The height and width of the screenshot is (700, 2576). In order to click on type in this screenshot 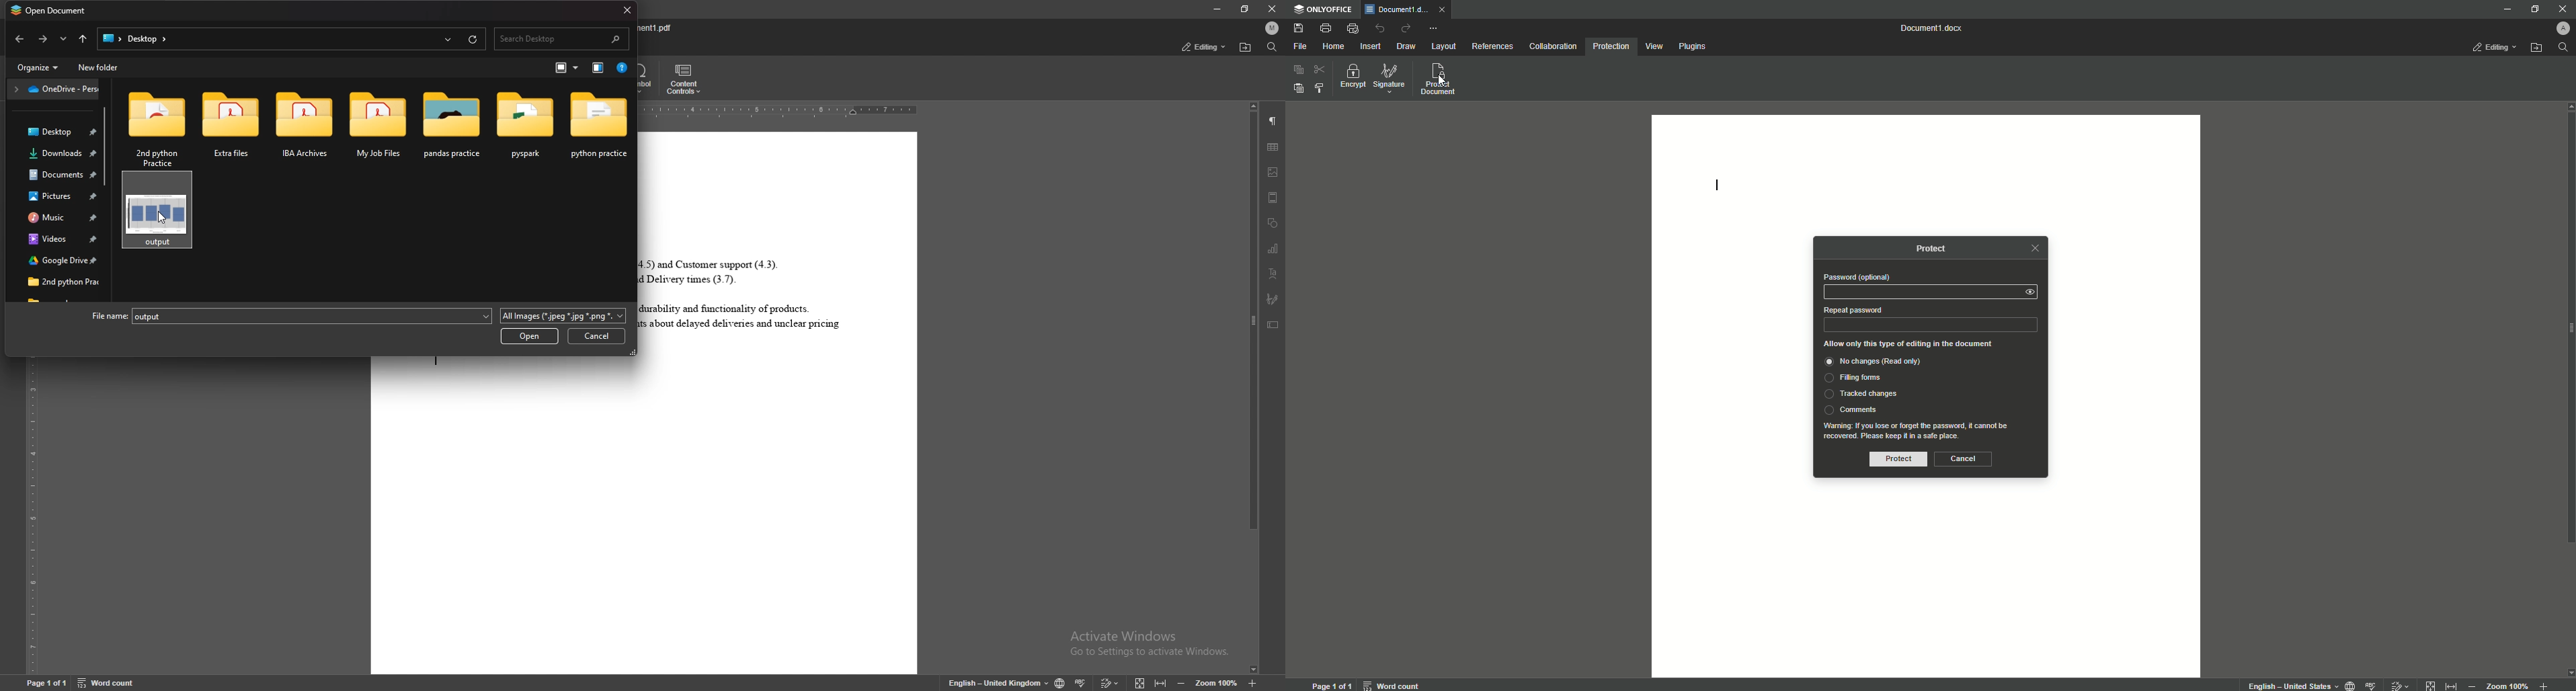, I will do `click(1919, 291)`.